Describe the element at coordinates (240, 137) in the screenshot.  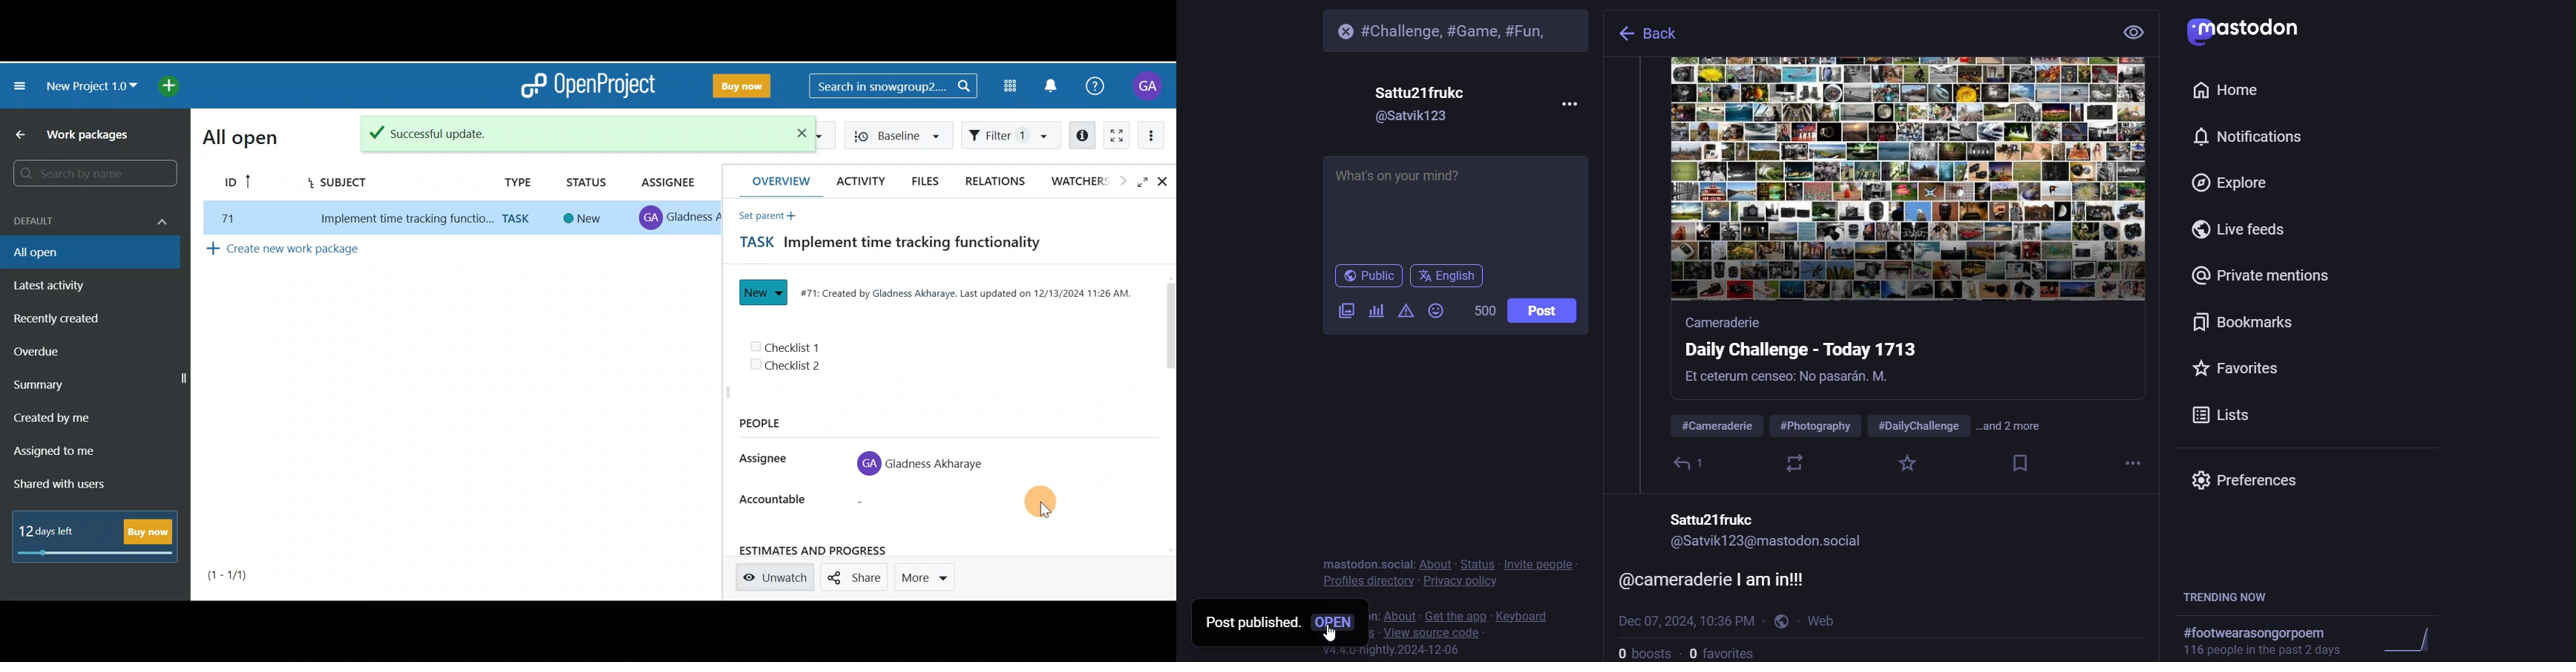
I see `All open` at that location.